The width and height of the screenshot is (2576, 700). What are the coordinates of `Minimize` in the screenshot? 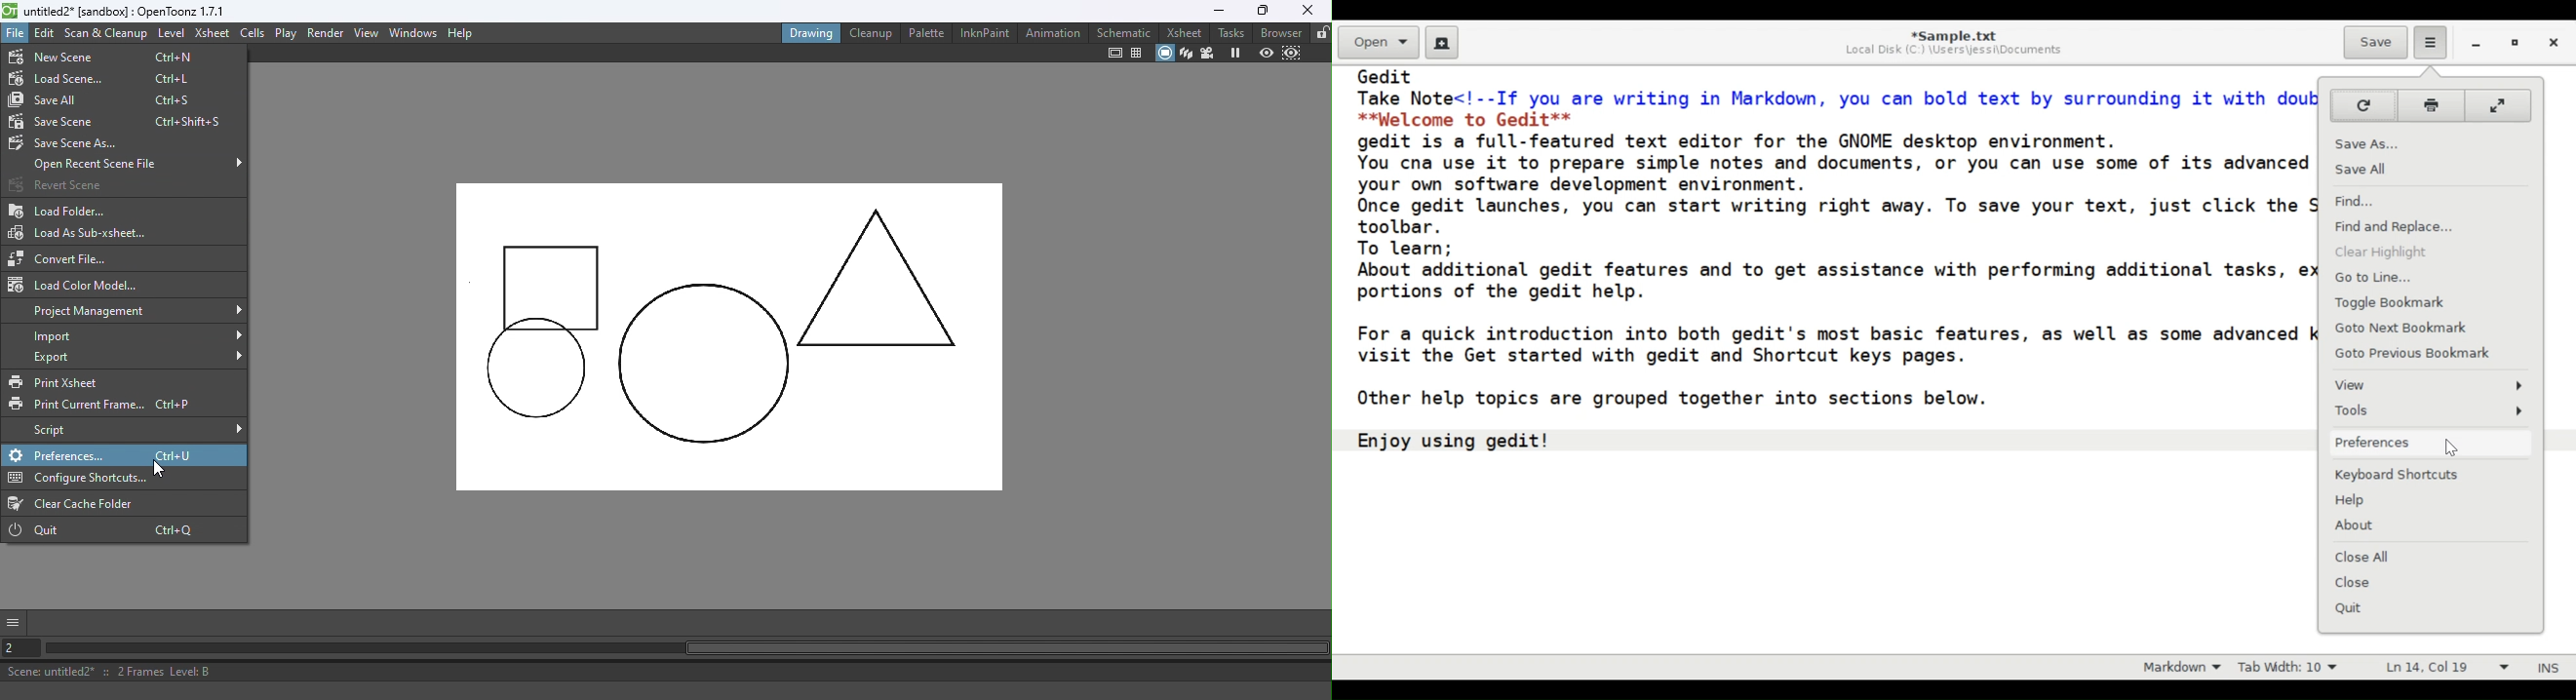 It's located at (1208, 12).